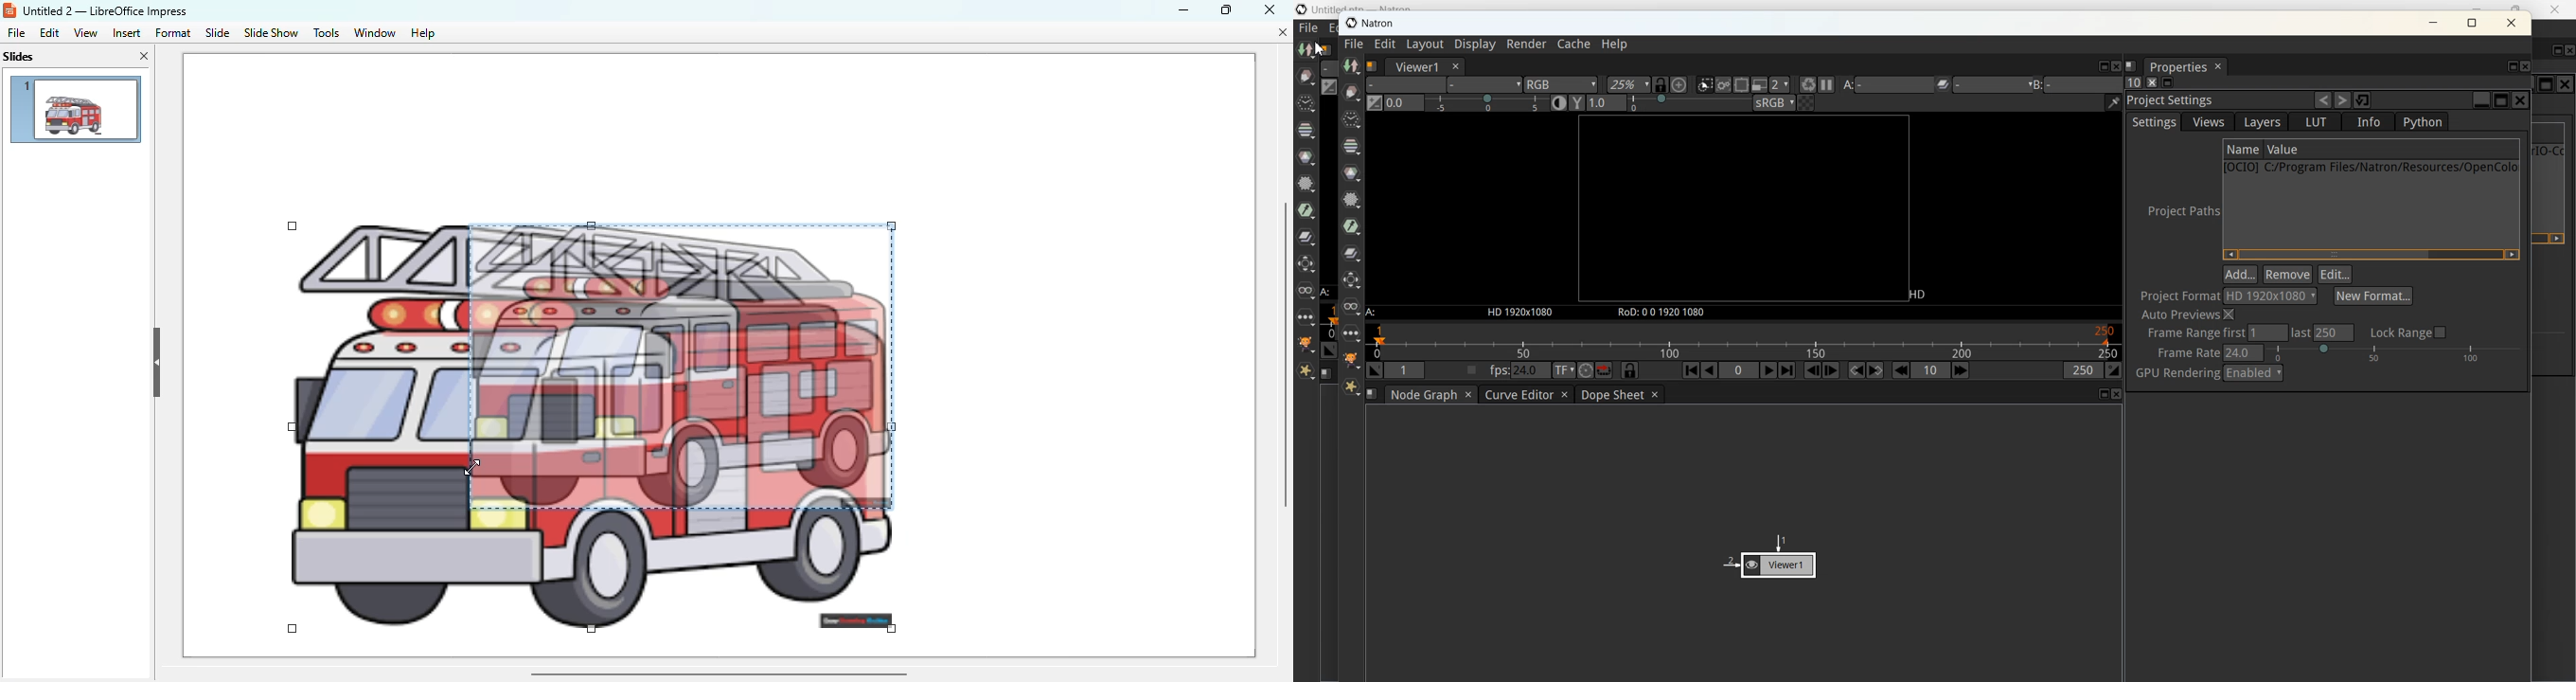  What do you see at coordinates (1283, 355) in the screenshot?
I see `vertical scroll bar` at bounding box center [1283, 355].